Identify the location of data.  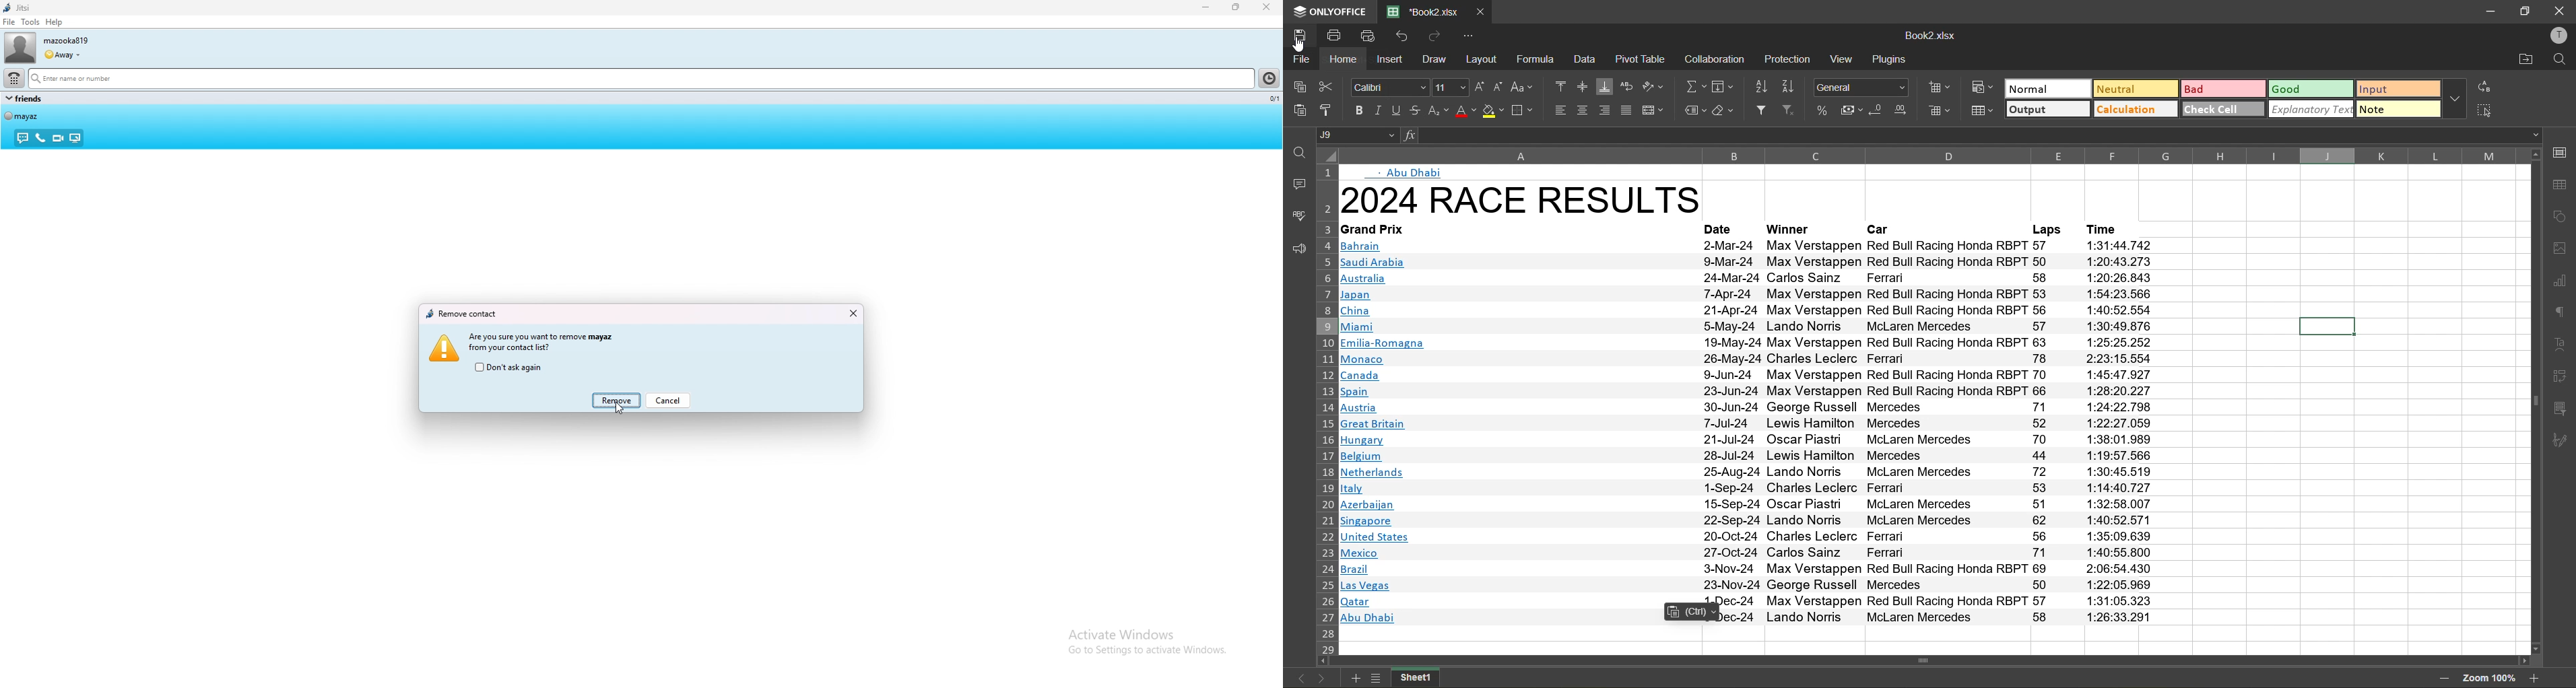
(1586, 60).